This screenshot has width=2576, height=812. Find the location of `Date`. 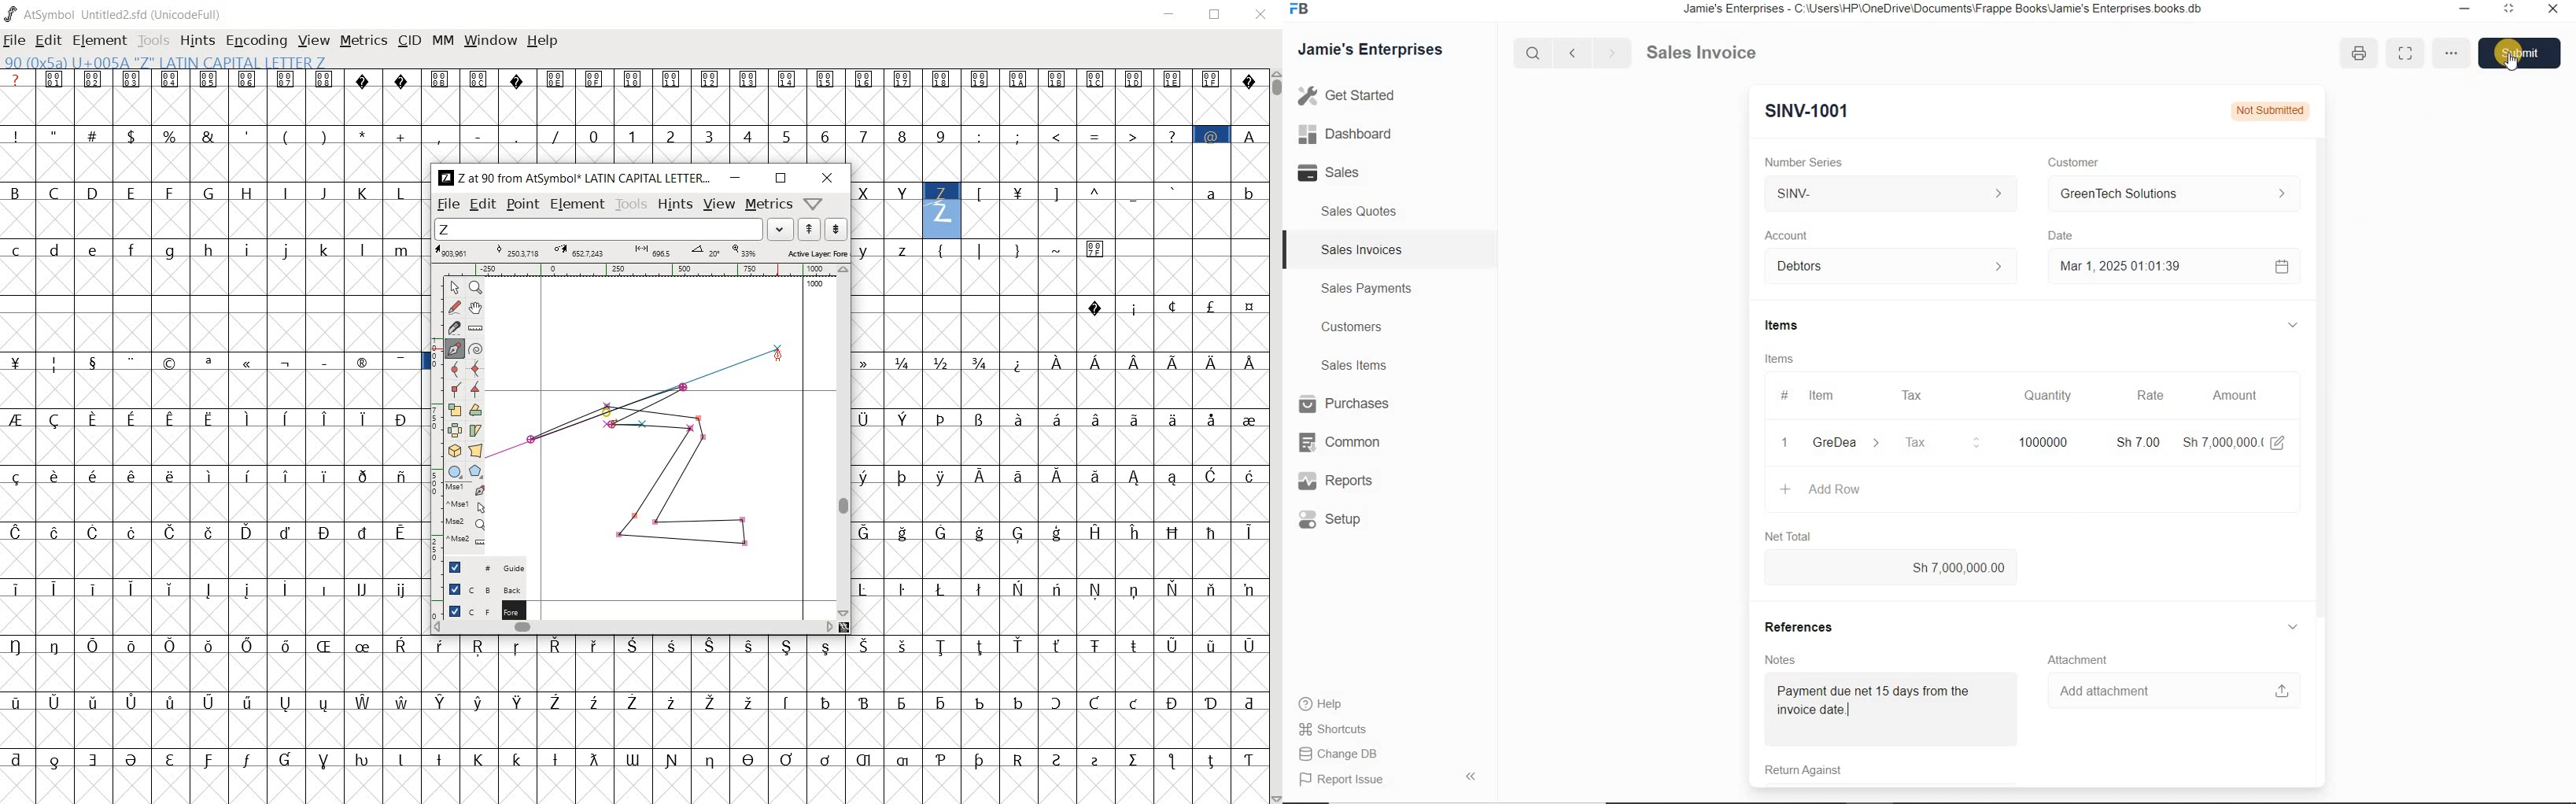

Date is located at coordinates (2063, 236).